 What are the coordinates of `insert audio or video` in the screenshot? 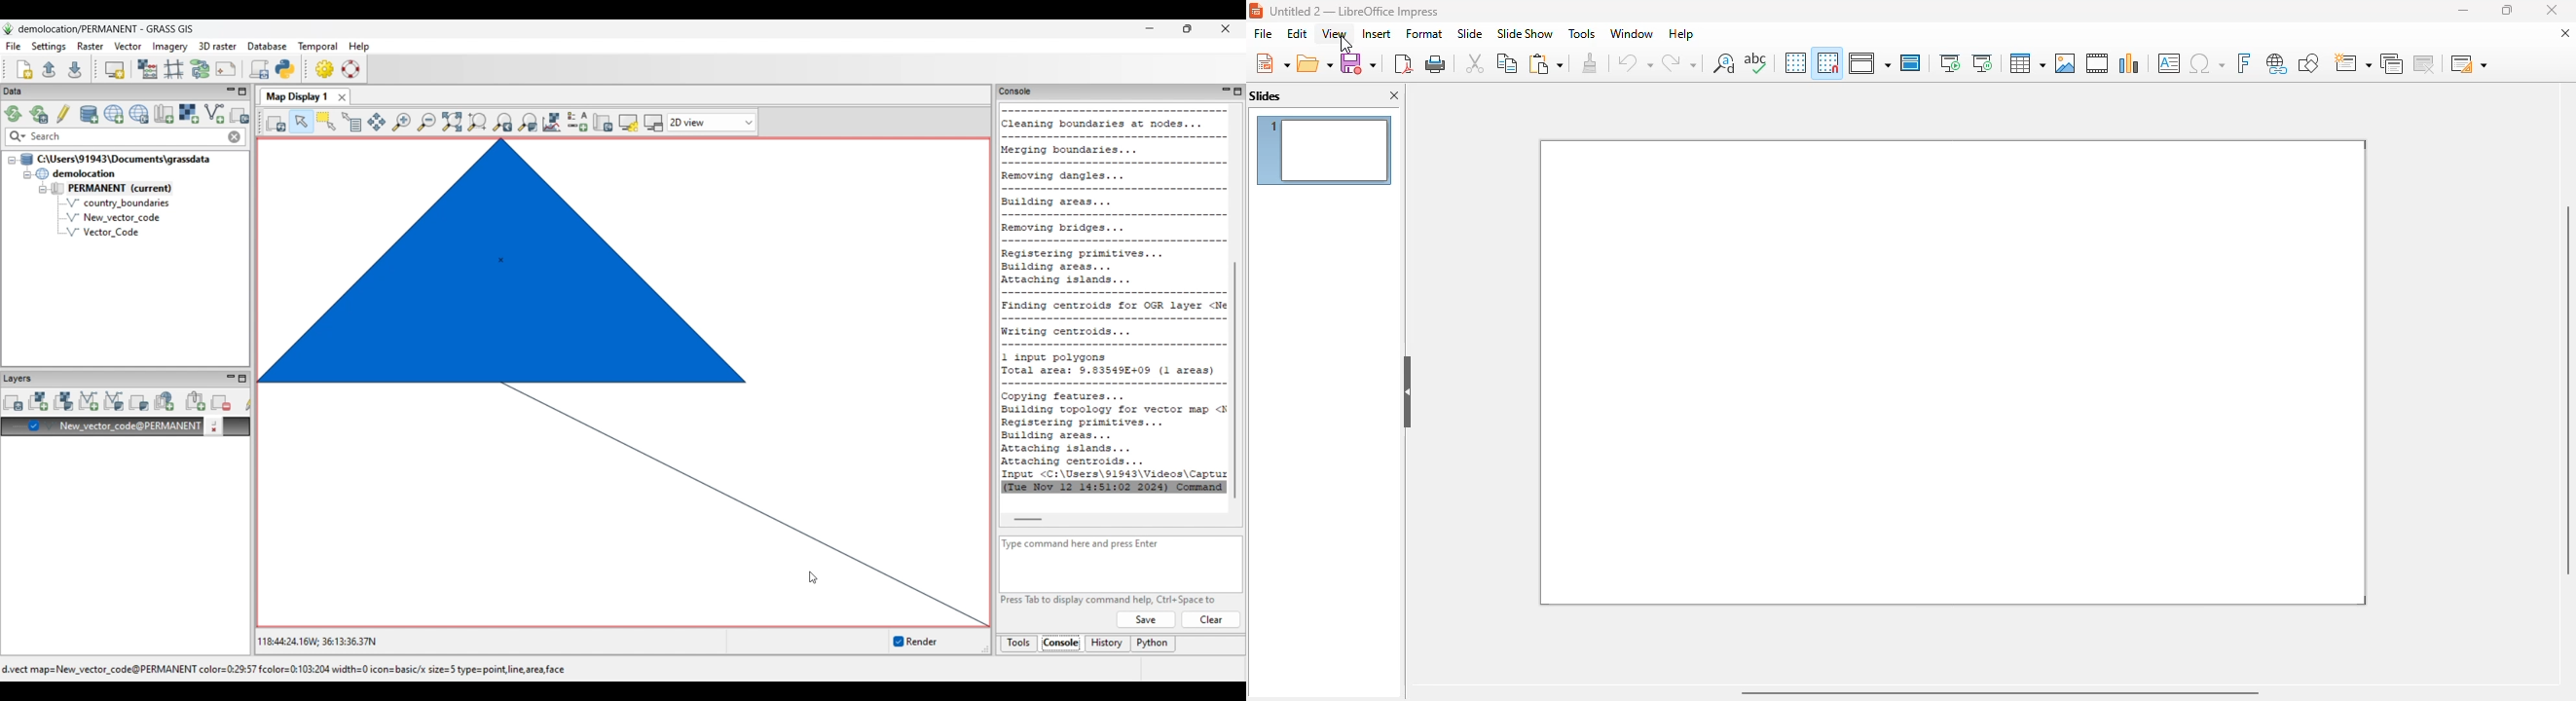 It's located at (2098, 62).